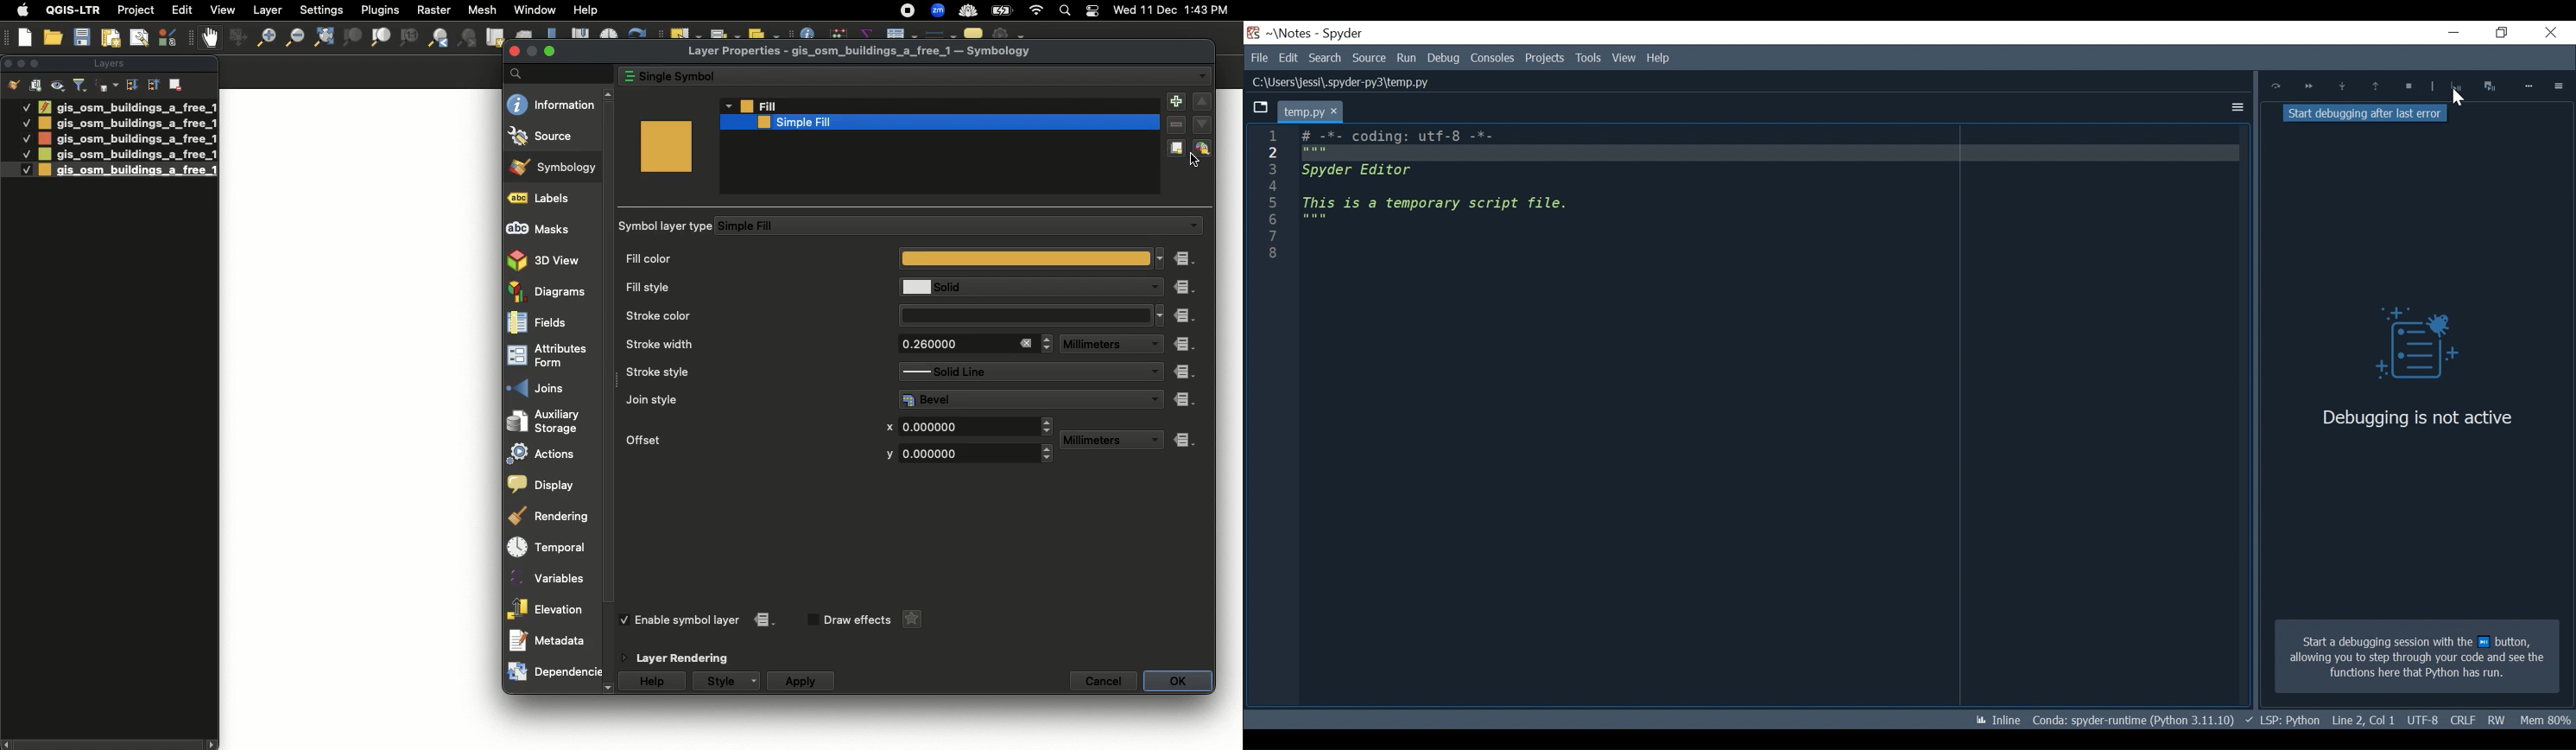 This screenshot has width=2576, height=756. Describe the element at coordinates (2132, 719) in the screenshot. I see `Conda Environment Indicator` at that location.